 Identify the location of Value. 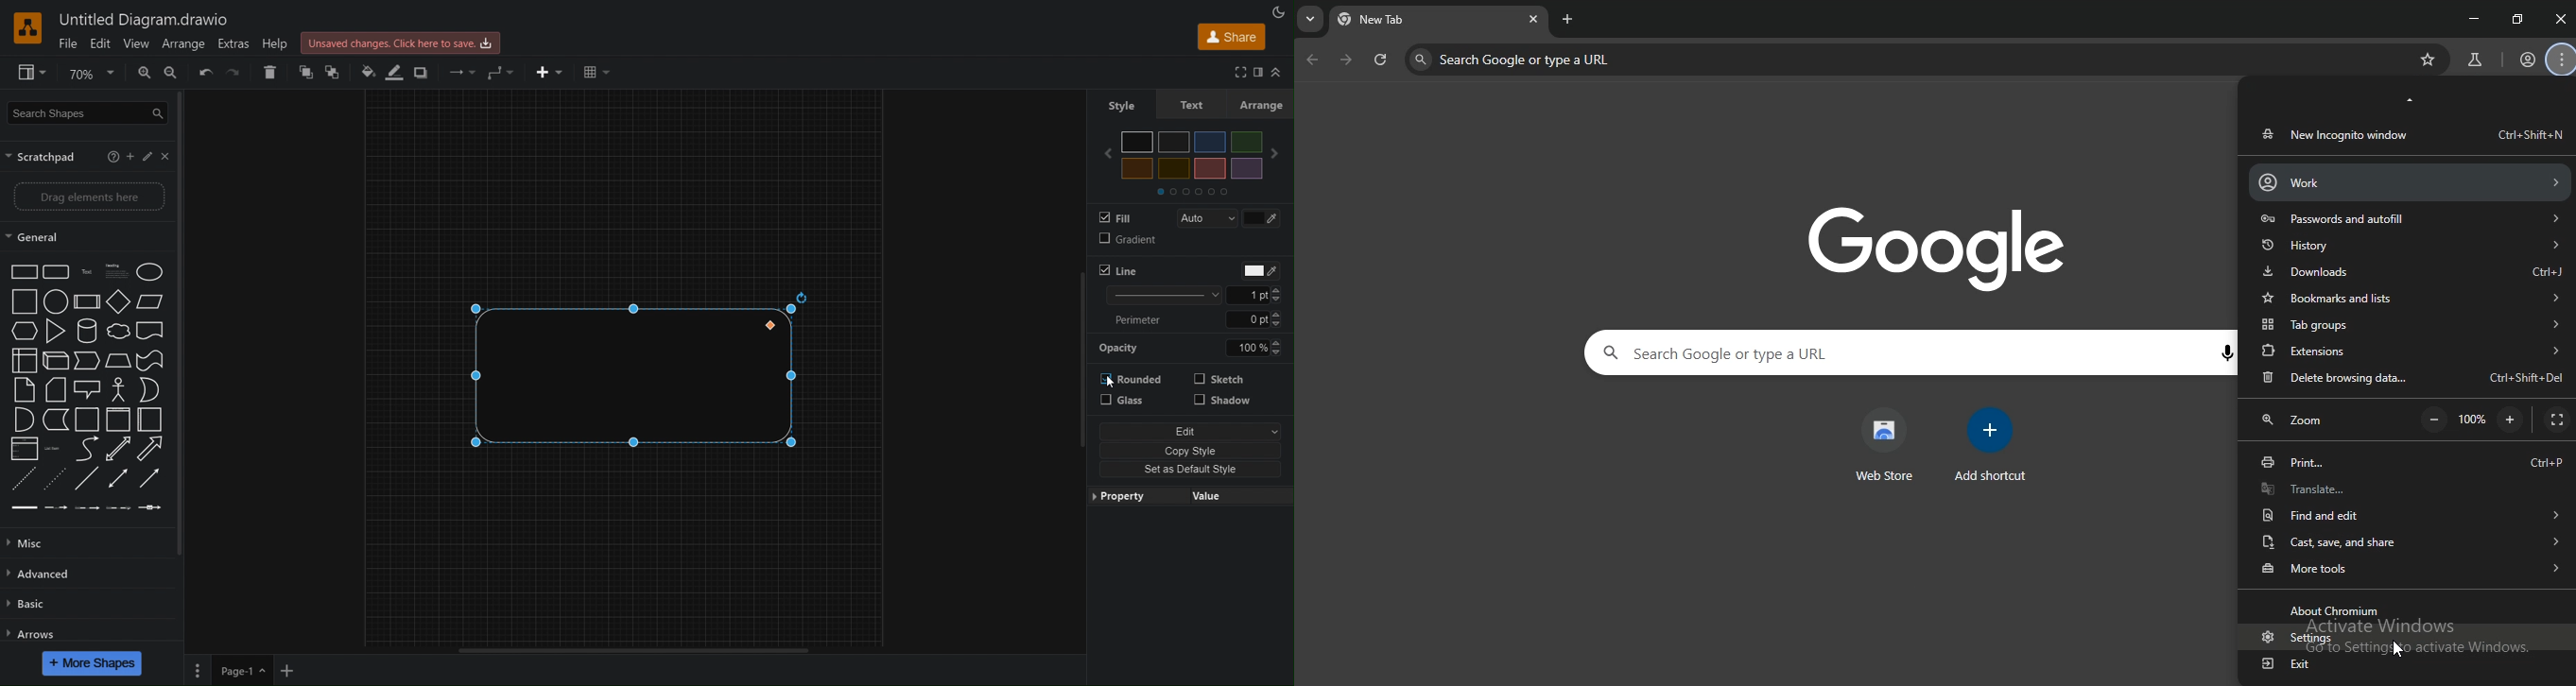
(1237, 498).